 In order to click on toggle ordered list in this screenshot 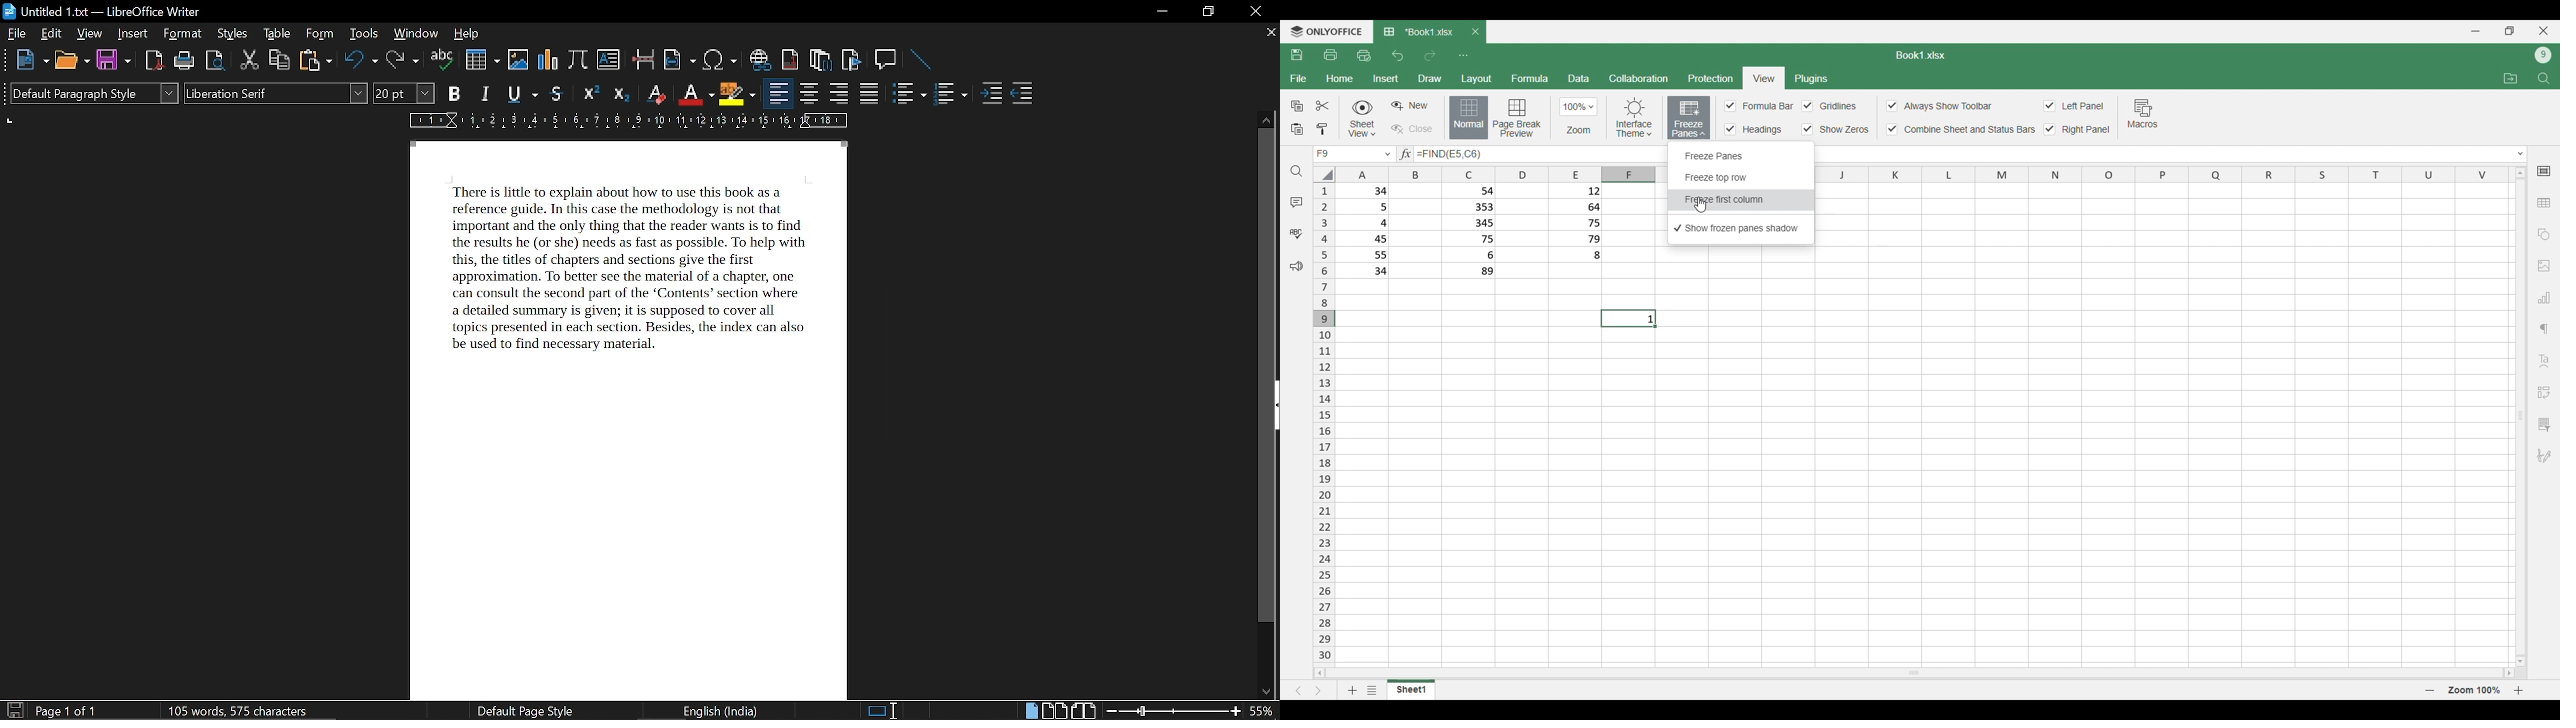, I will do `click(910, 92)`.